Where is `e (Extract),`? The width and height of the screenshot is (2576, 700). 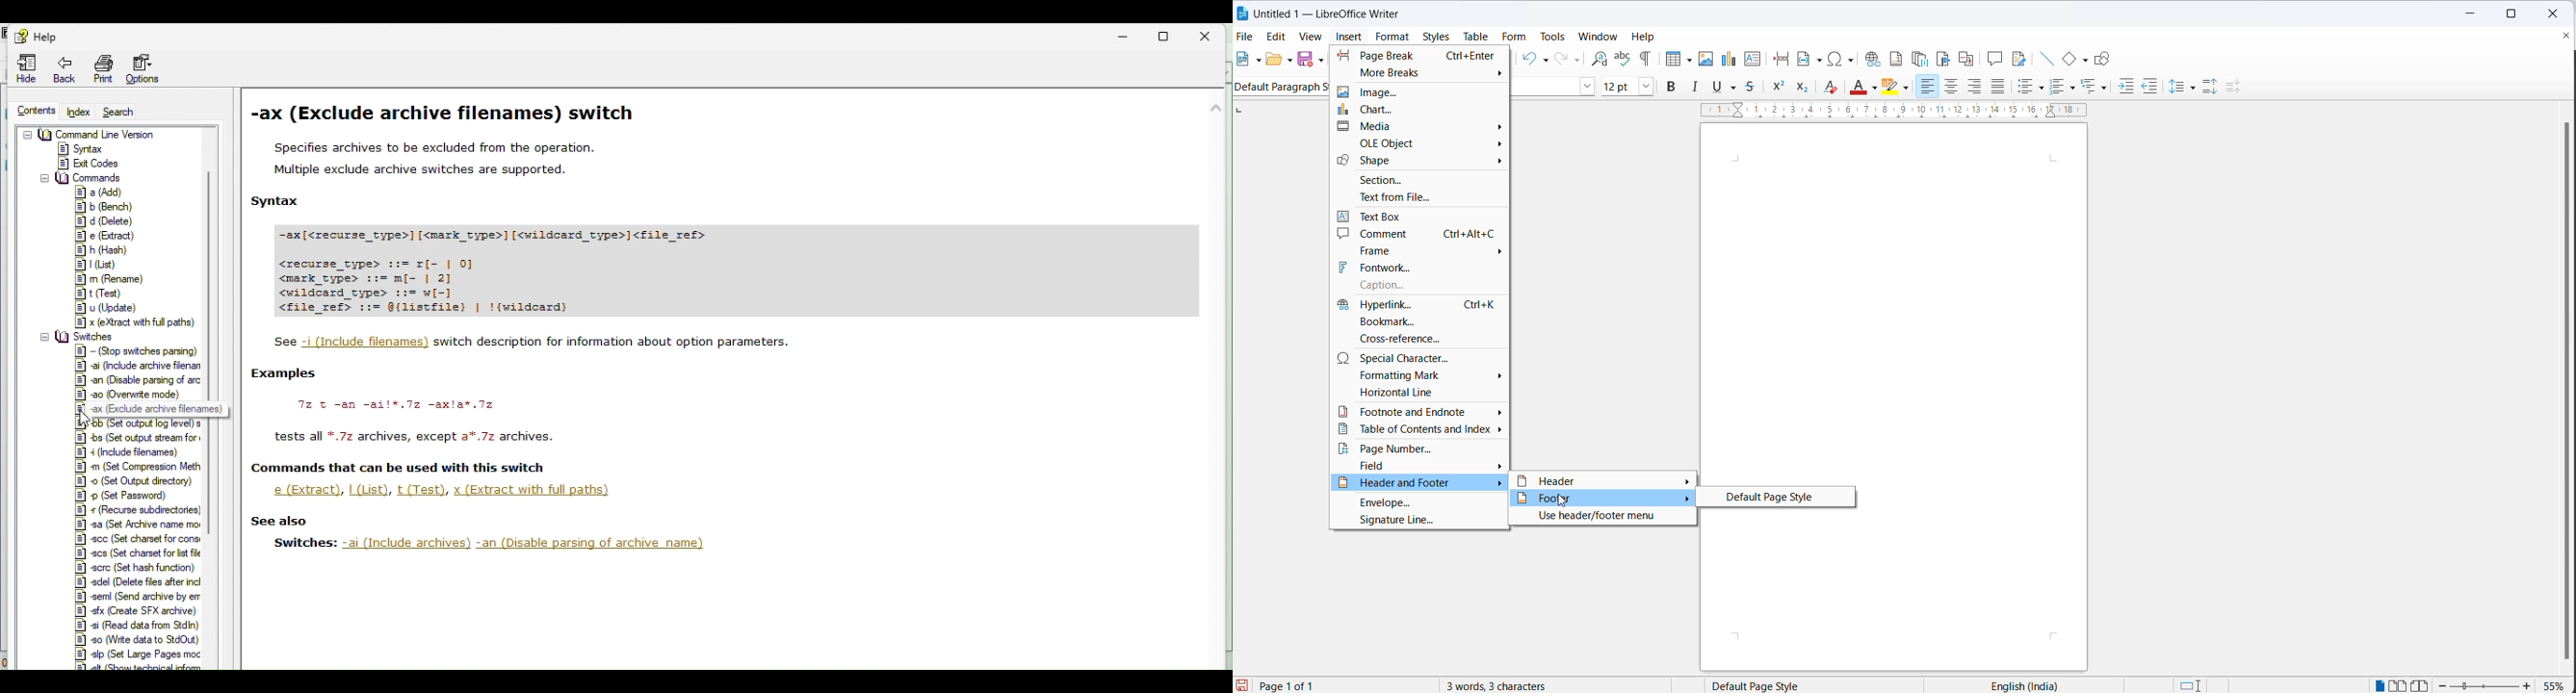
e (Extract), is located at coordinates (303, 490).